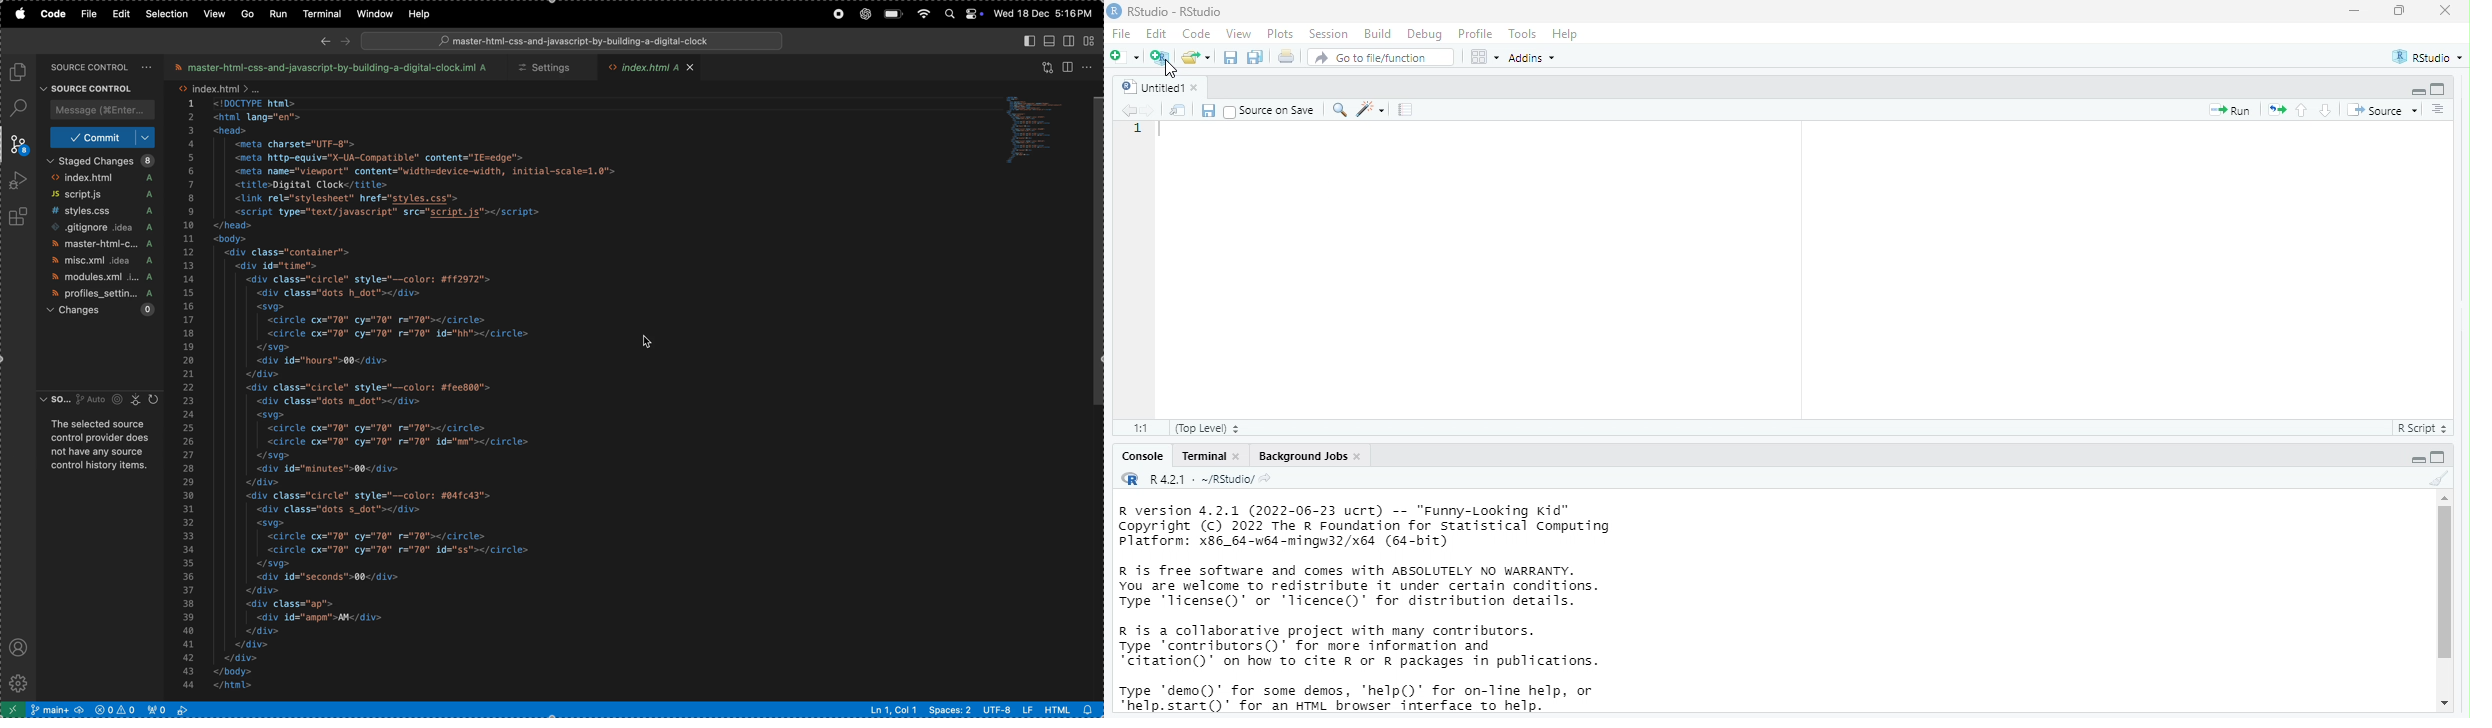 The width and height of the screenshot is (2492, 728). What do you see at coordinates (1204, 87) in the screenshot?
I see `close` at bounding box center [1204, 87].